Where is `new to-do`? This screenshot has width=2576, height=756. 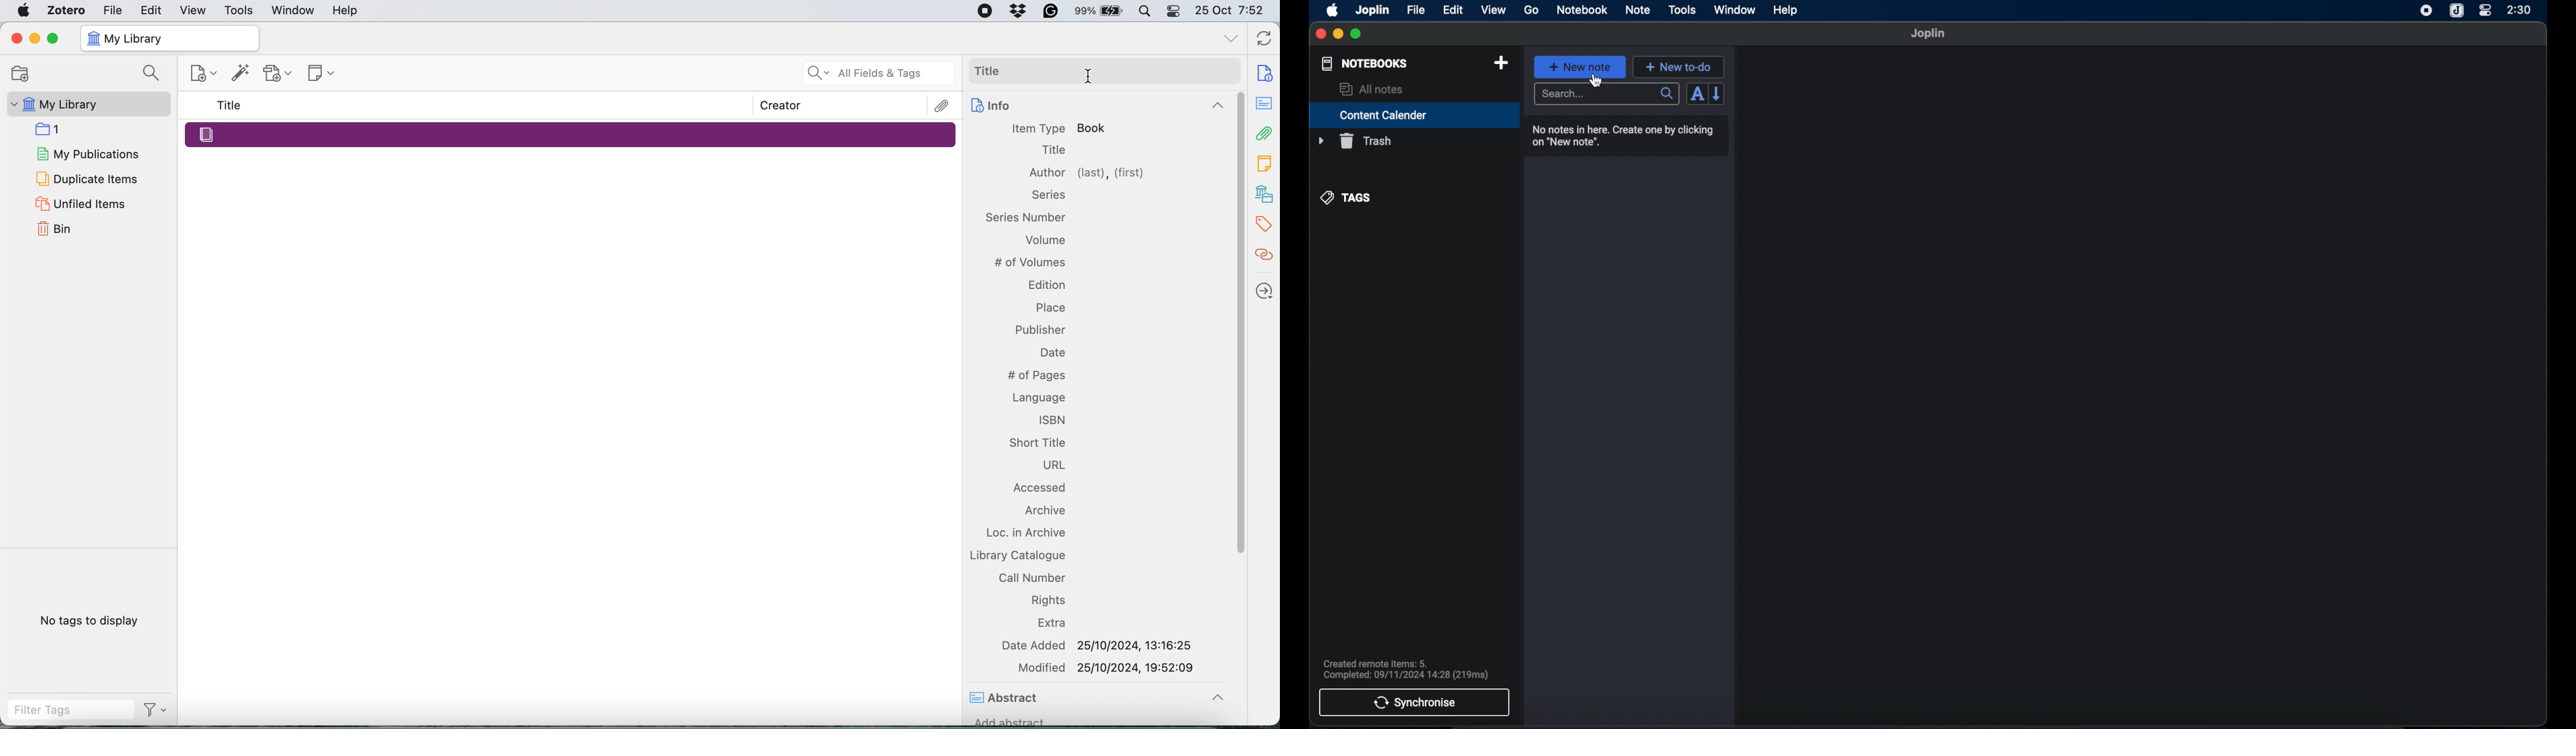 new to-do is located at coordinates (1678, 67).